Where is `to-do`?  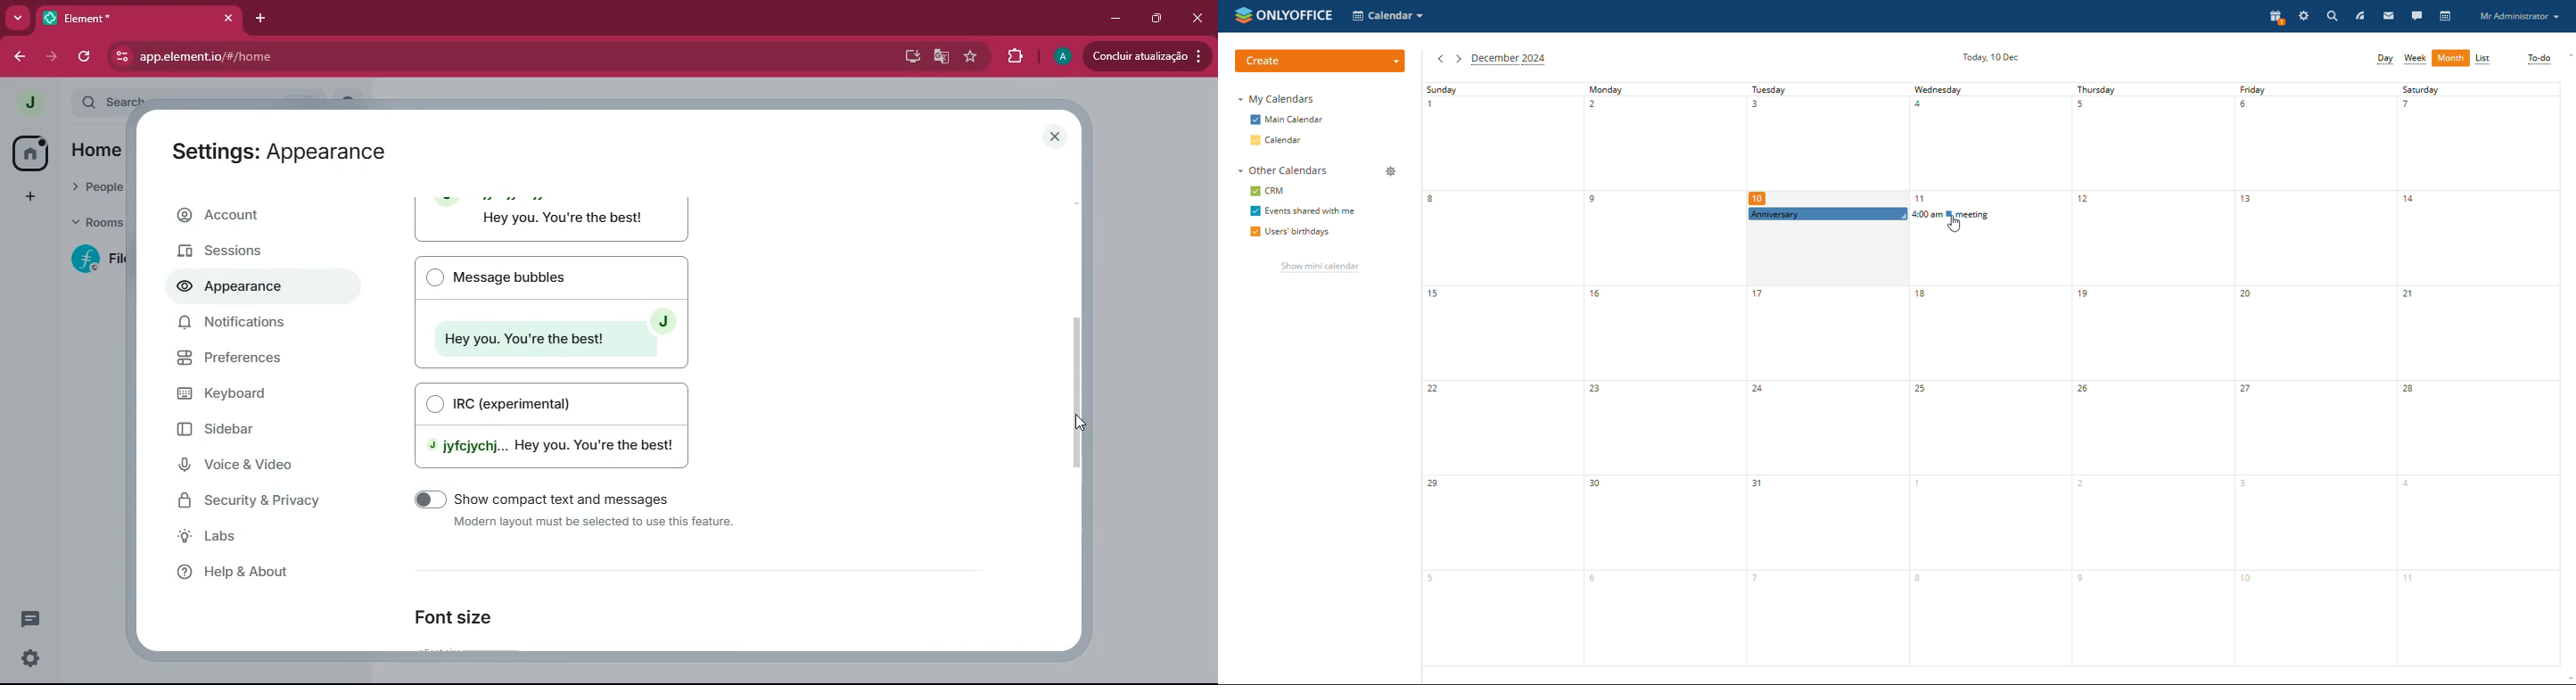
to-do is located at coordinates (2540, 59).